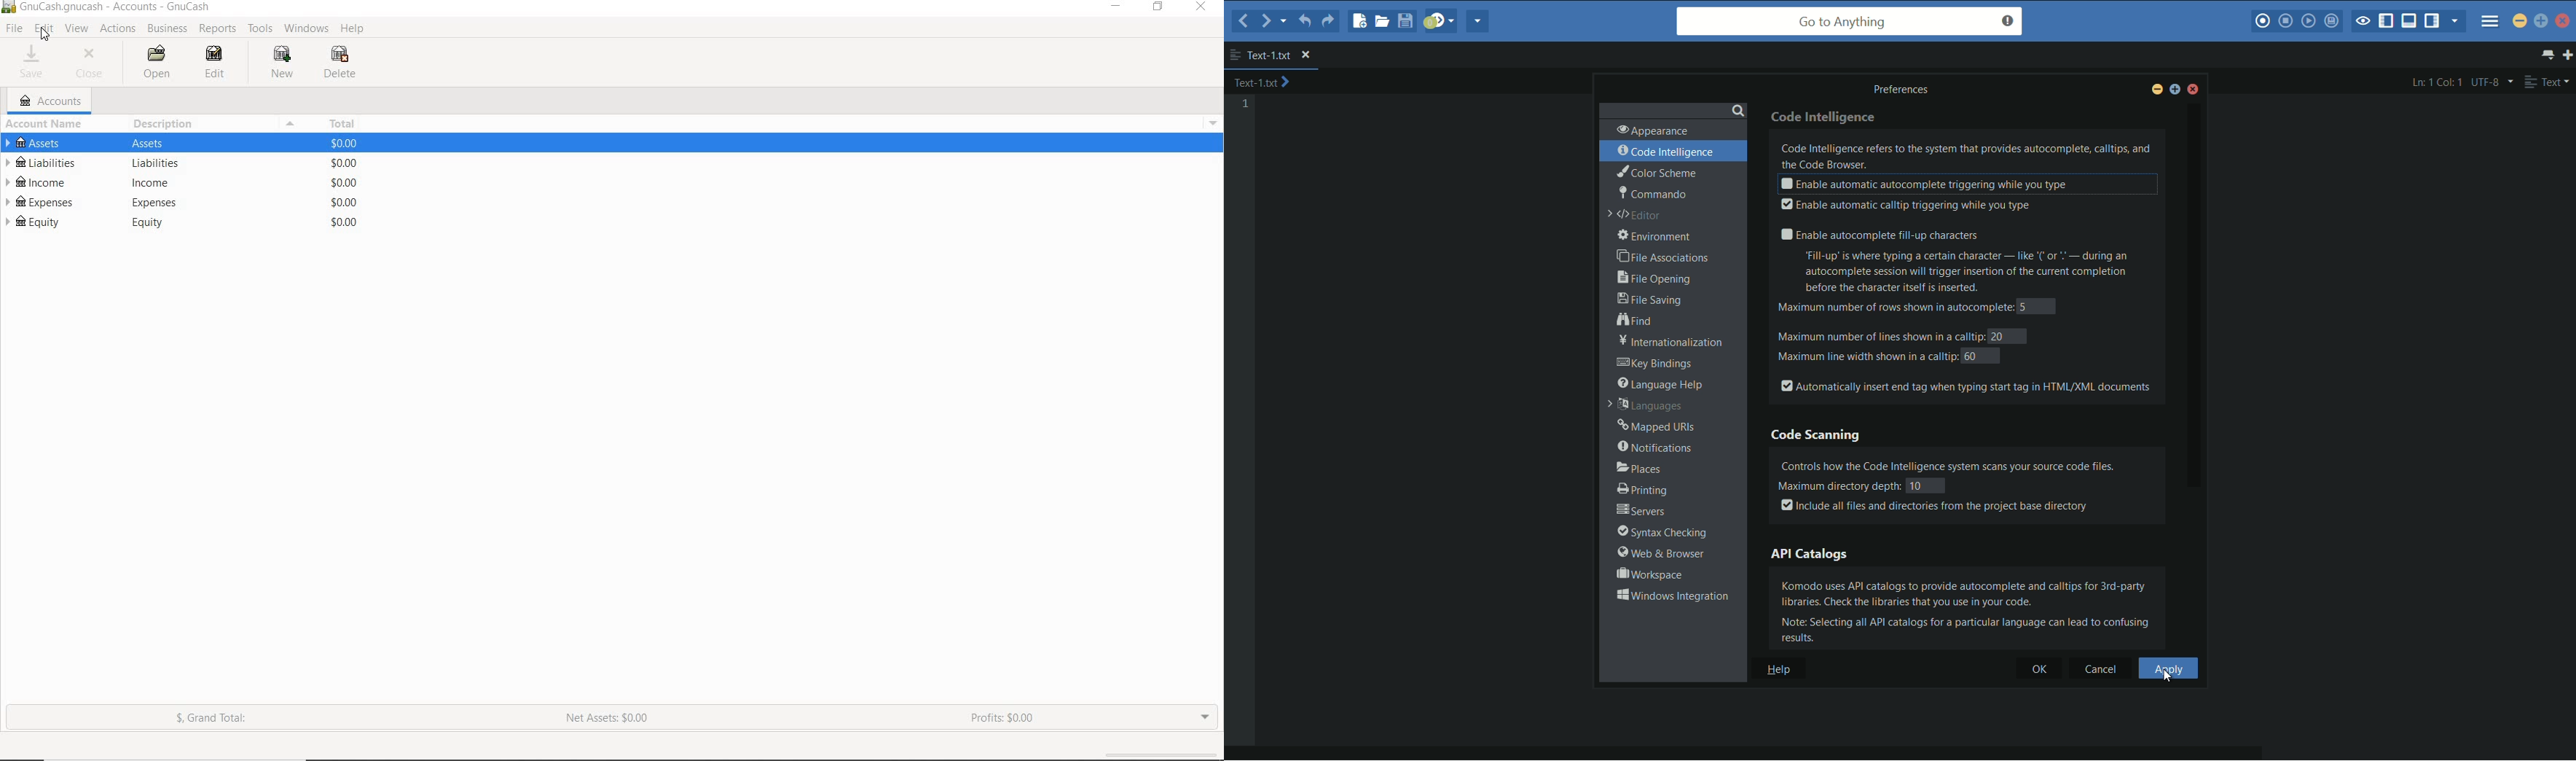 This screenshot has height=784, width=2576. What do you see at coordinates (1203, 716) in the screenshot?
I see `EXPAND` at bounding box center [1203, 716].